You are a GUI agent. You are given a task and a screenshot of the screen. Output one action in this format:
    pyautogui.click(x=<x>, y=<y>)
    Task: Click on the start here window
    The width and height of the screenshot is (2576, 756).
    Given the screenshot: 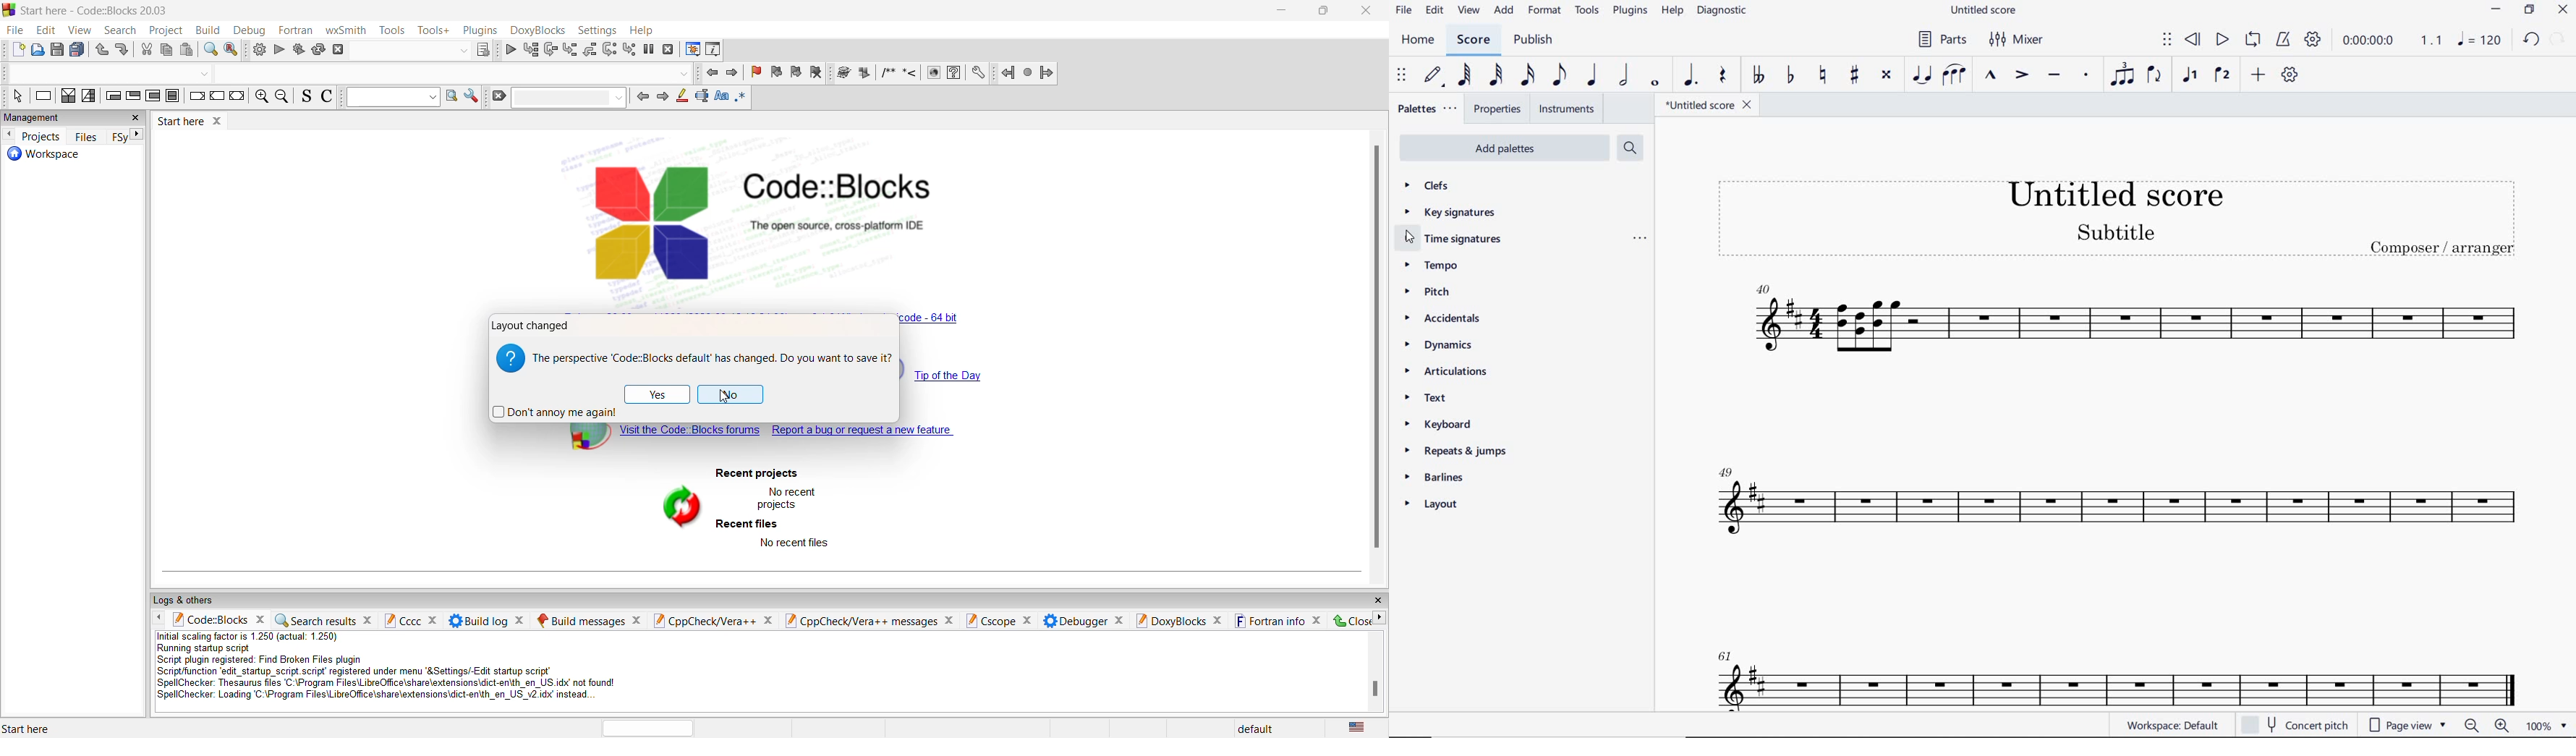 What is the action you would take?
    pyautogui.click(x=198, y=119)
    